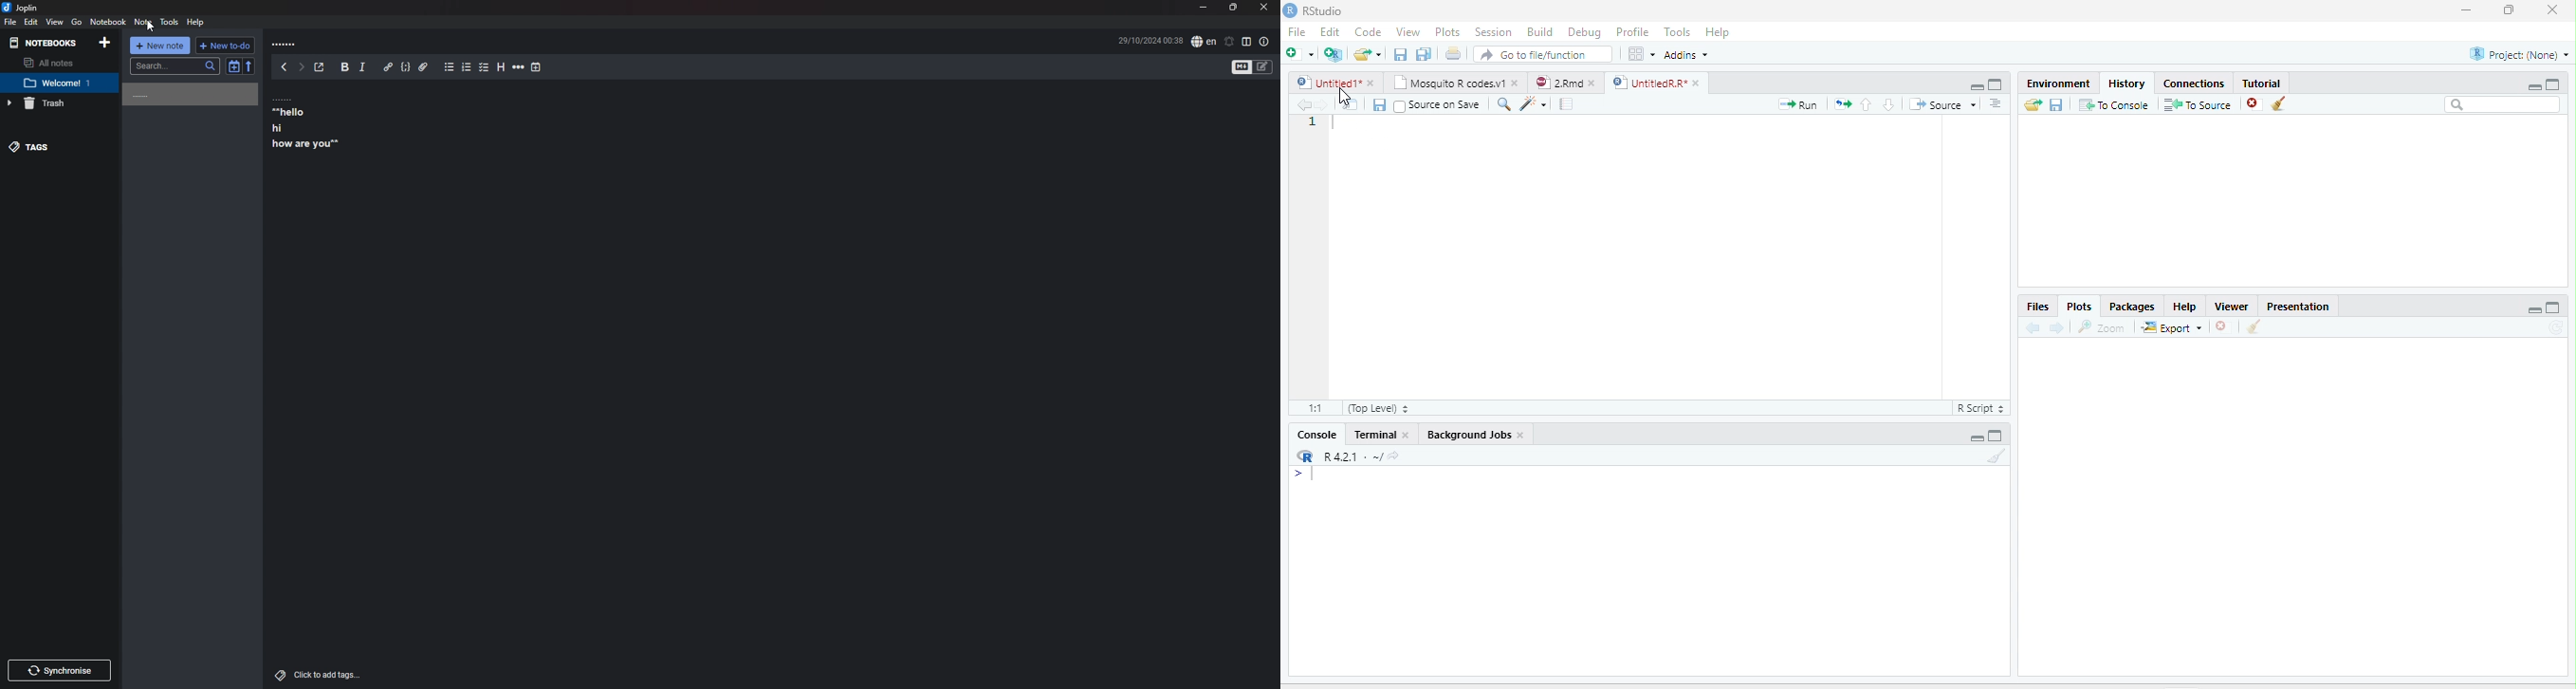 Image resolution: width=2576 pixels, height=700 pixels. I want to click on Toggle editor layout, so click(1247, 42).